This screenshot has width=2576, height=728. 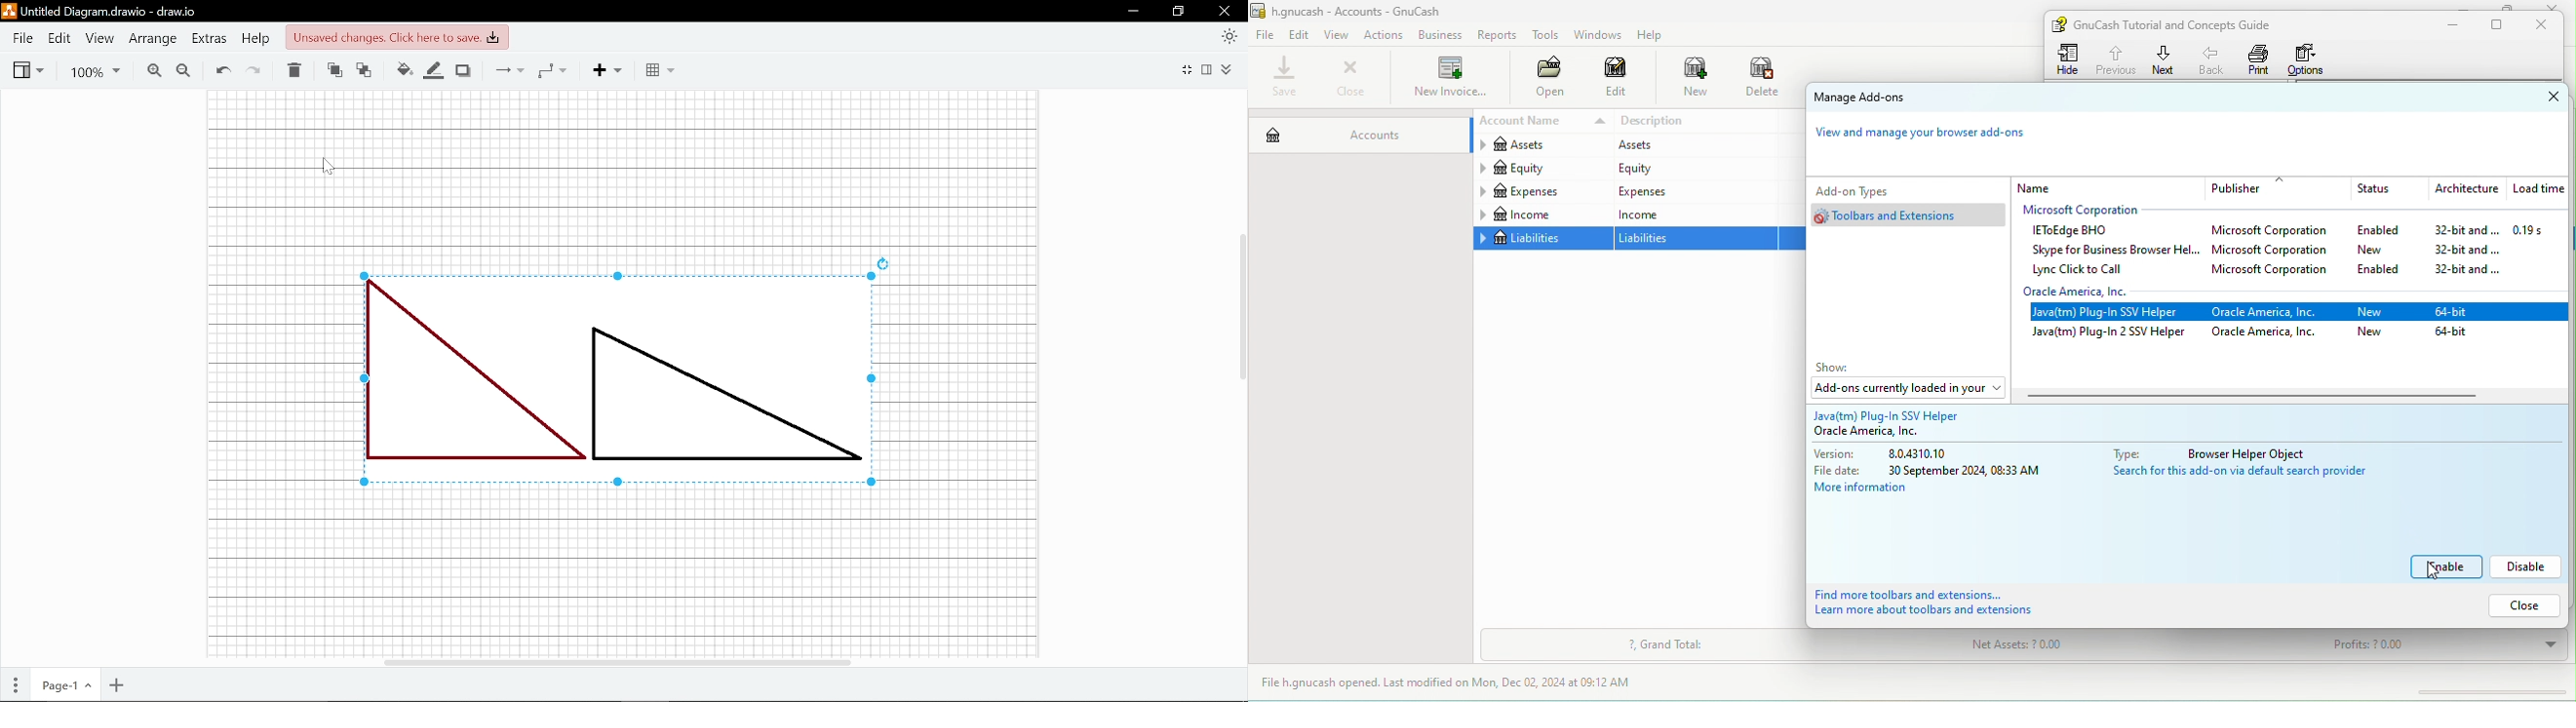 What do you see at coordinates (2429, 574) in the screenshot?
I see `cursor movement` at bounding box center [2429, 574].